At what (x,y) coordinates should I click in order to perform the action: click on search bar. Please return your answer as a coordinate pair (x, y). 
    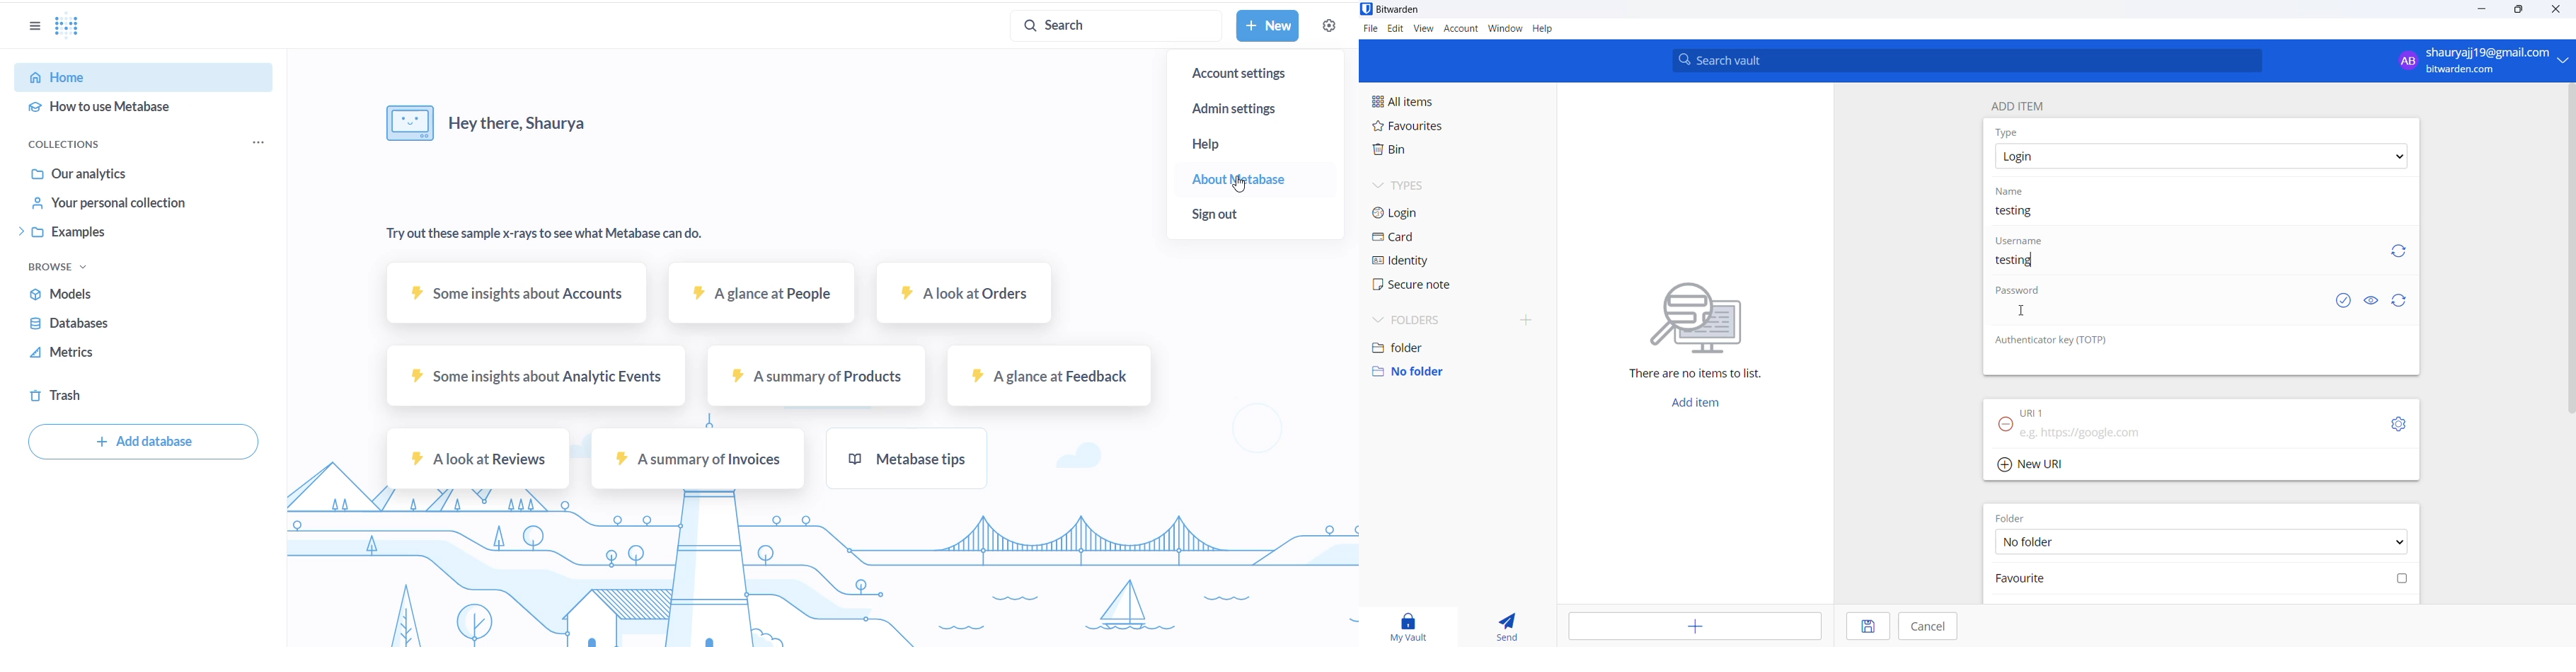
    Looking at the image, I should click on (1967, 60).